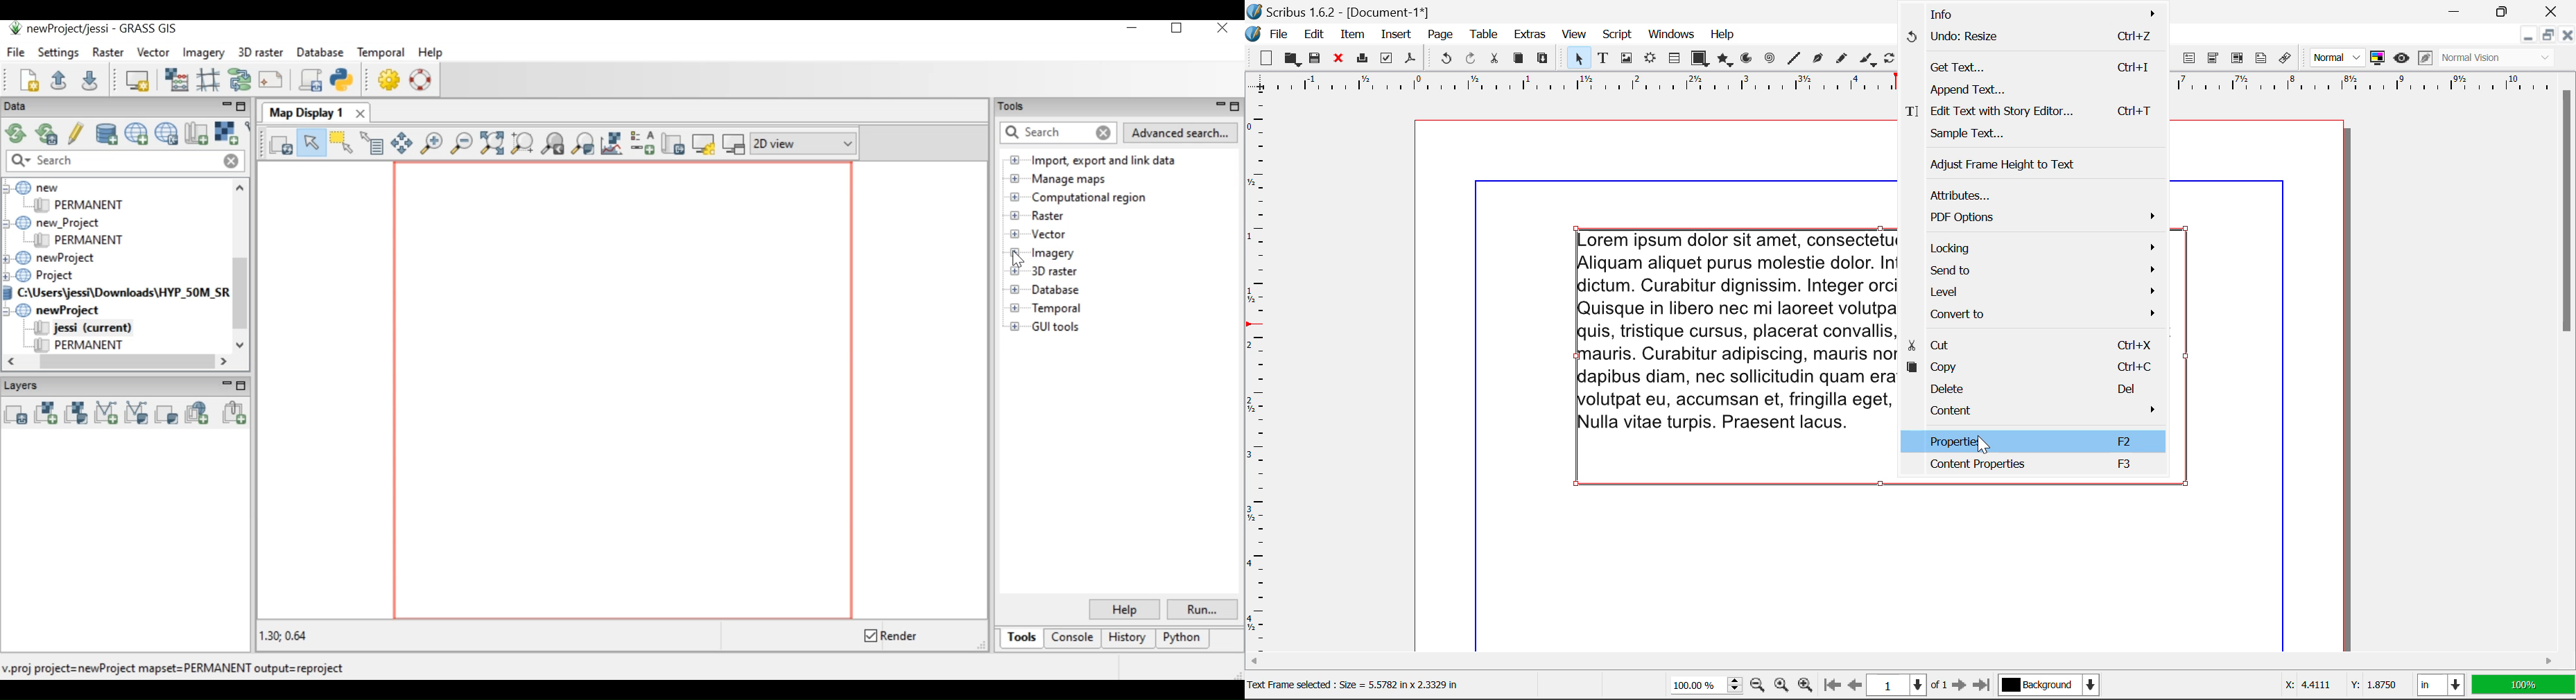  Describe the element at coordinates (1471, 60) in the screenshot. I see `Redo` at that location.